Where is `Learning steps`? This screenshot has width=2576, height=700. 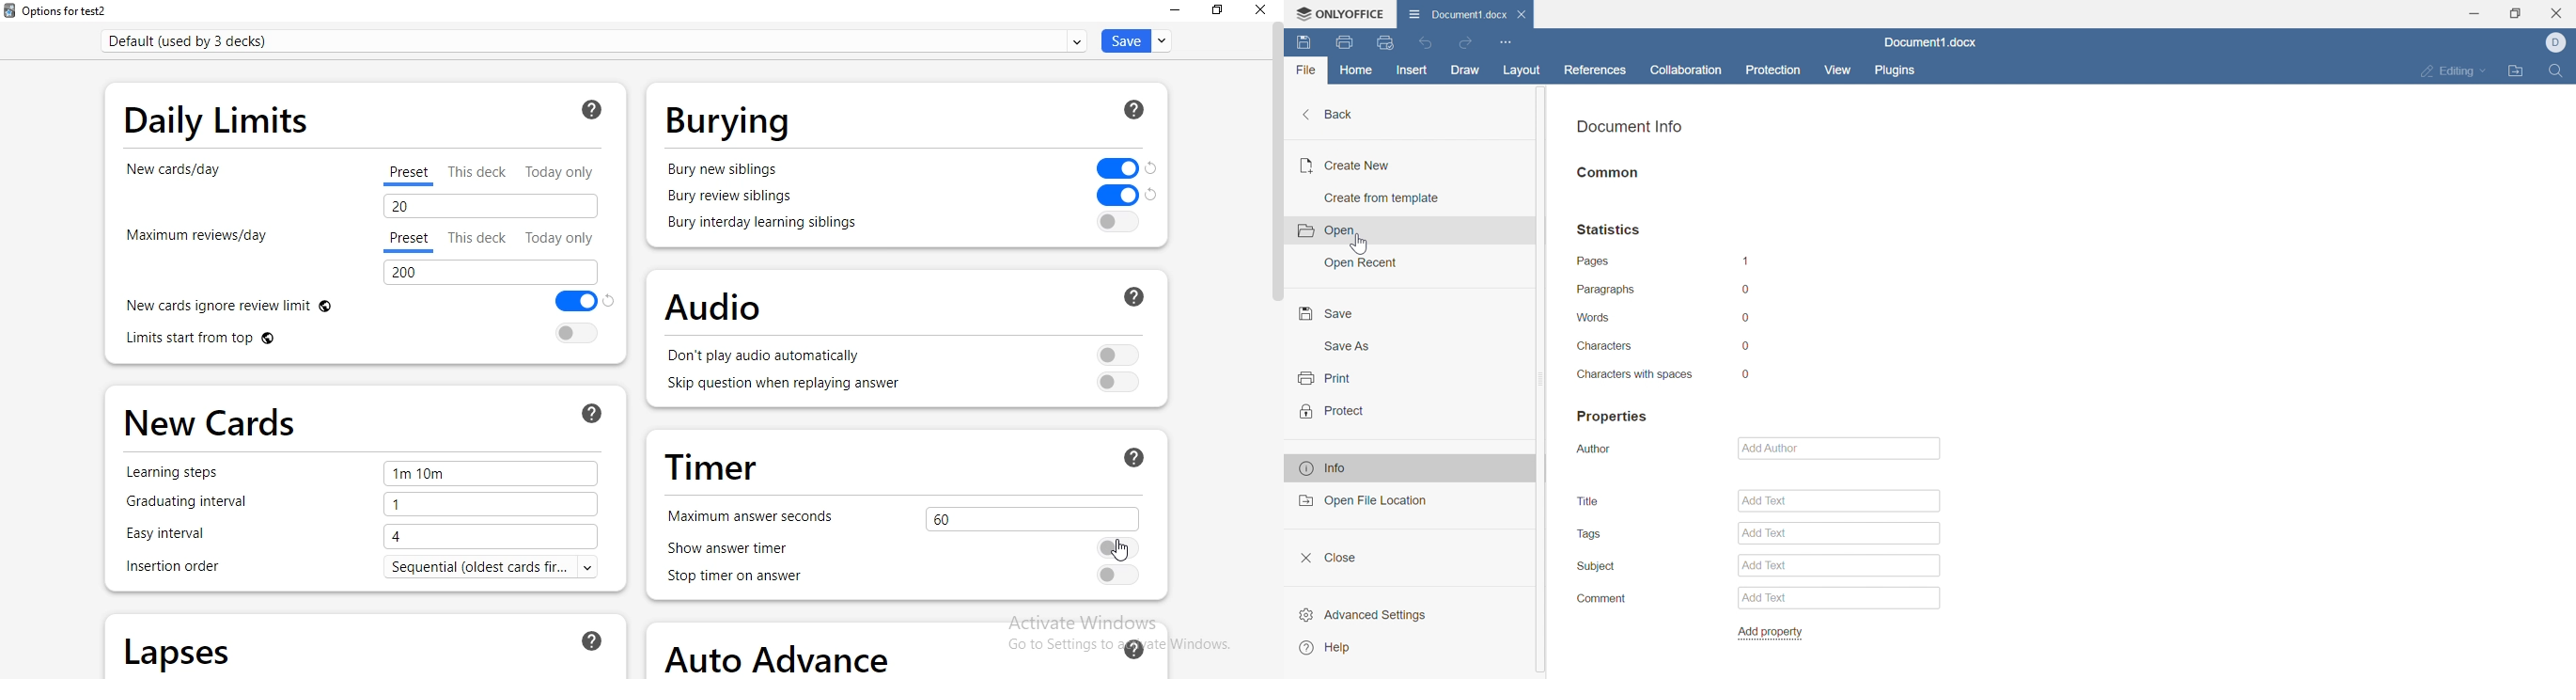
Learning steps is located at coordinates (171, 473).